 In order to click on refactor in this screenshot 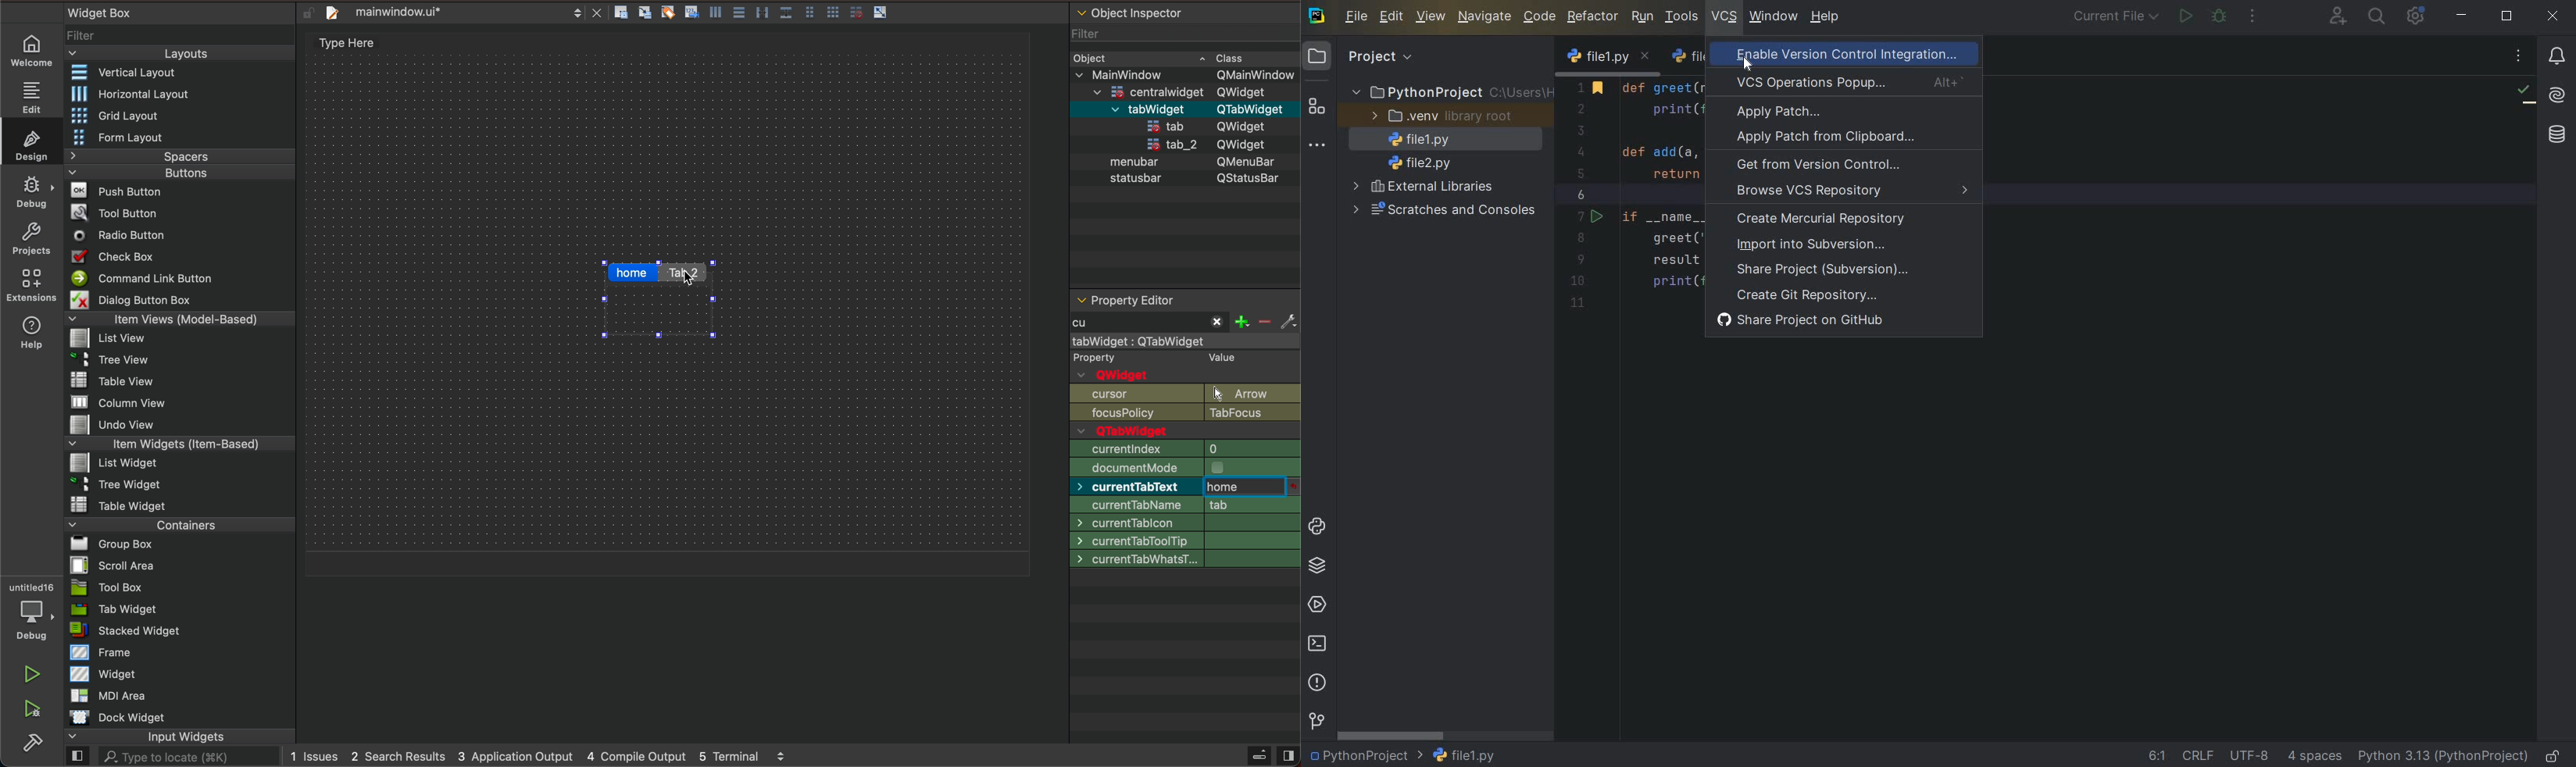, I will do `click(1593, 17)`.